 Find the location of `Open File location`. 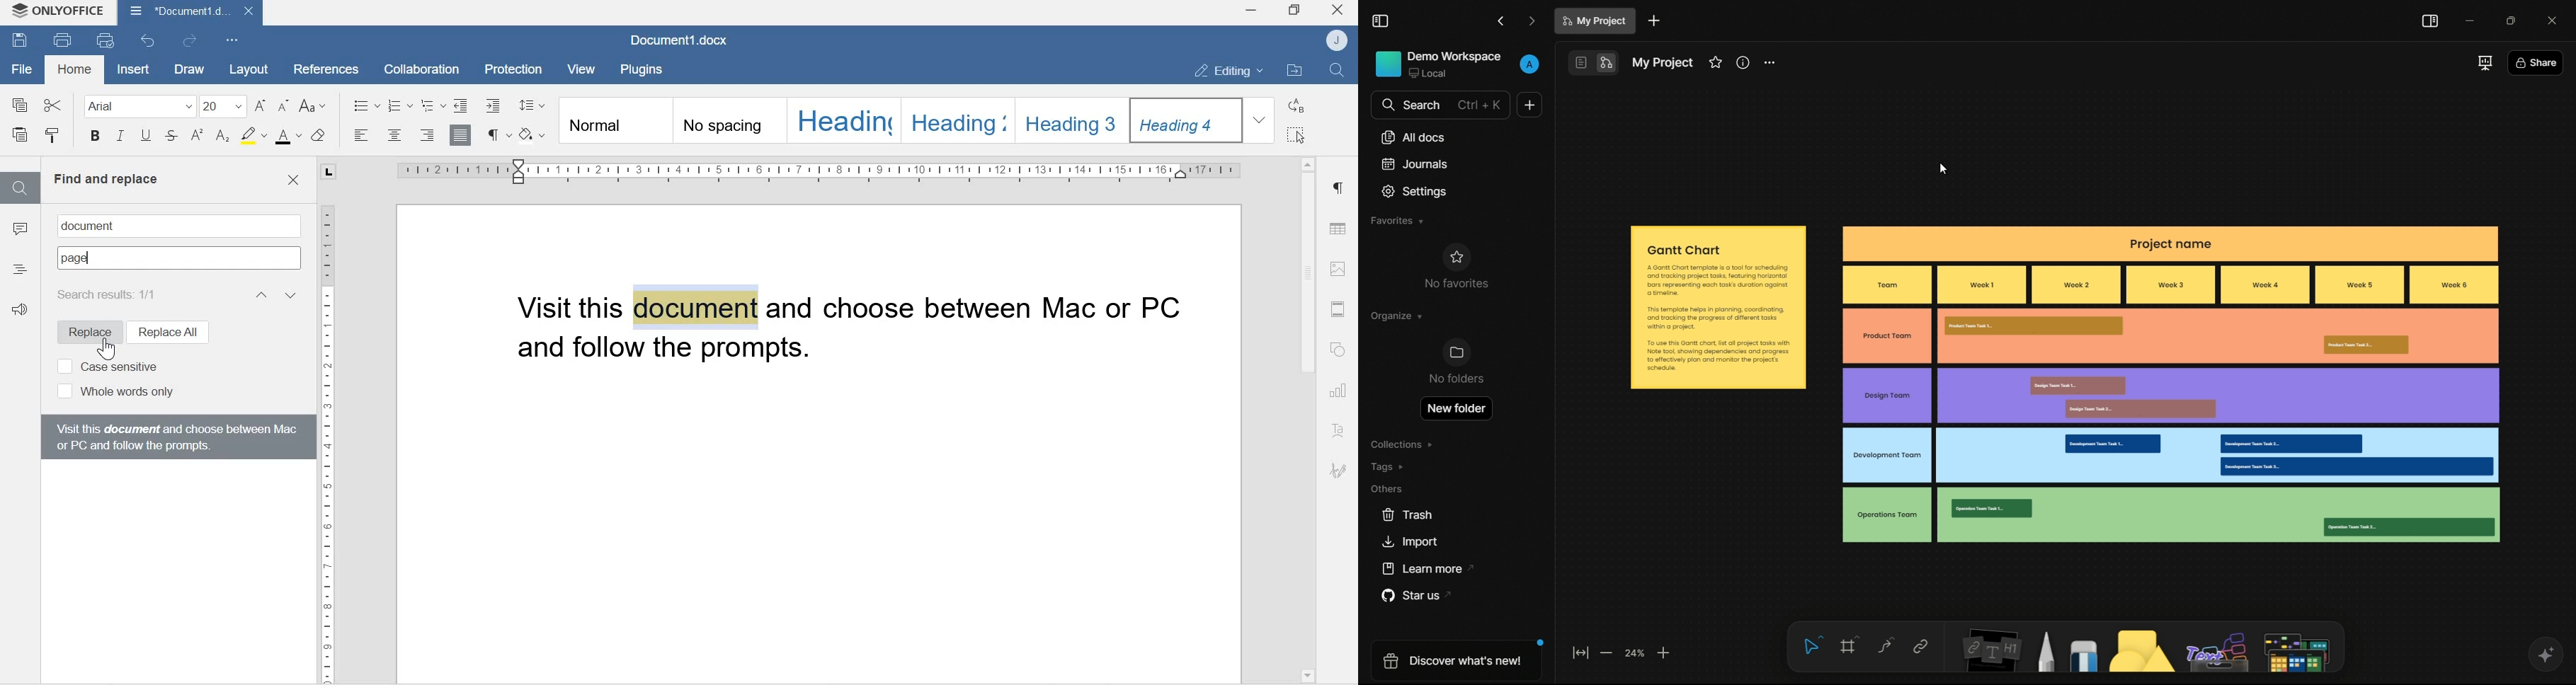

Open File location is located at coordinates (1294, 71).